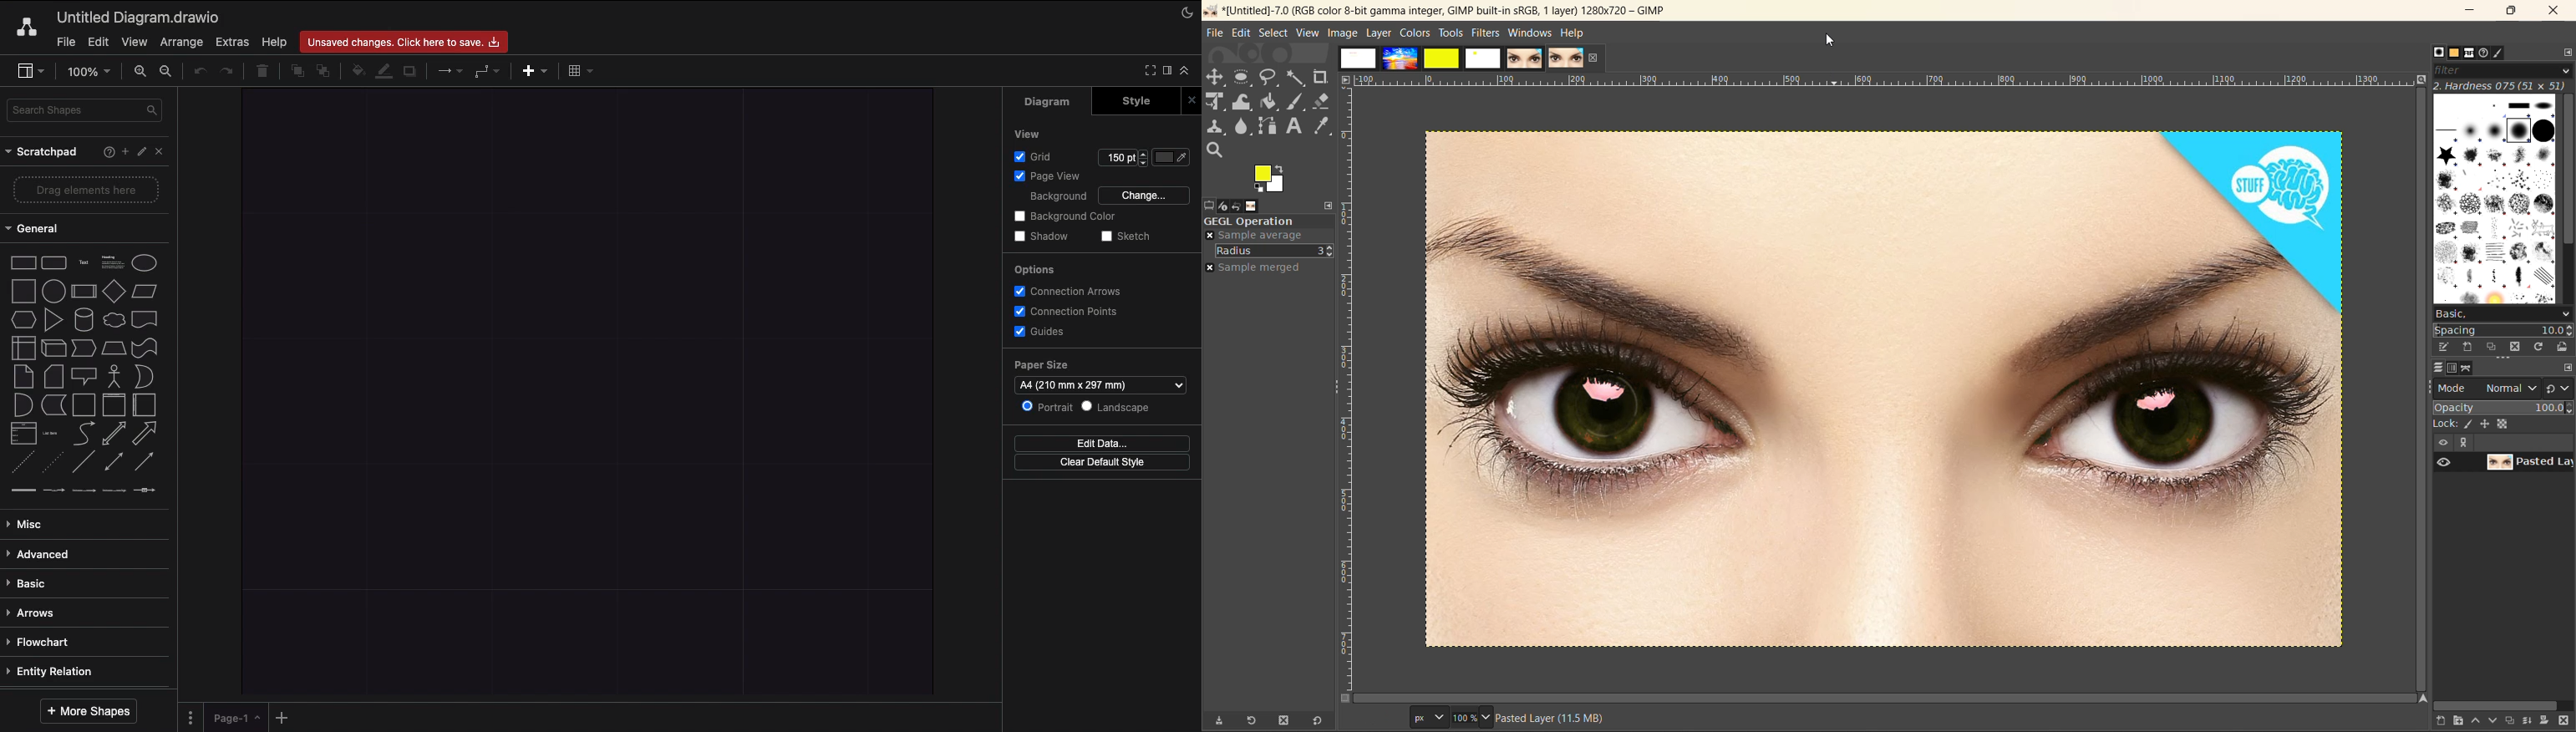 Image resolution: width=2576 pixels, height=756 pixels. I want to click on Trash, so click(262, 73).